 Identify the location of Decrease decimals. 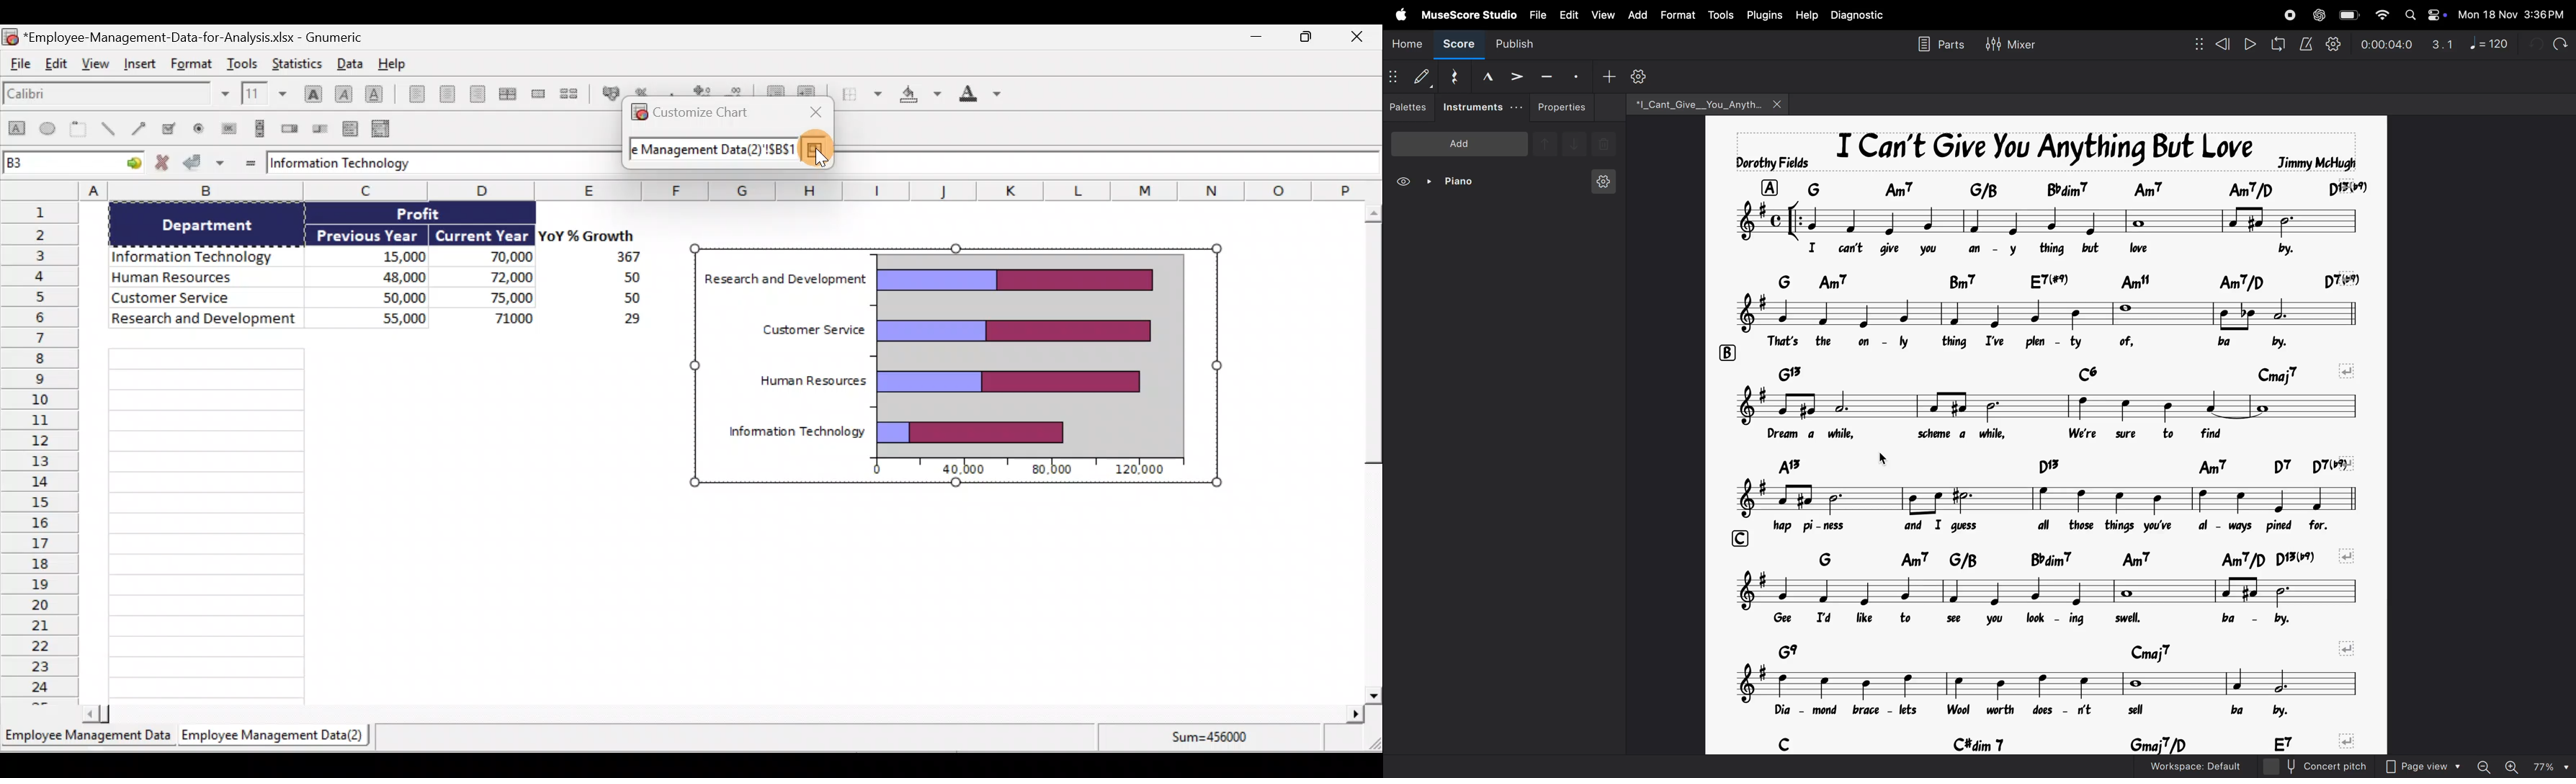
(735, 89).